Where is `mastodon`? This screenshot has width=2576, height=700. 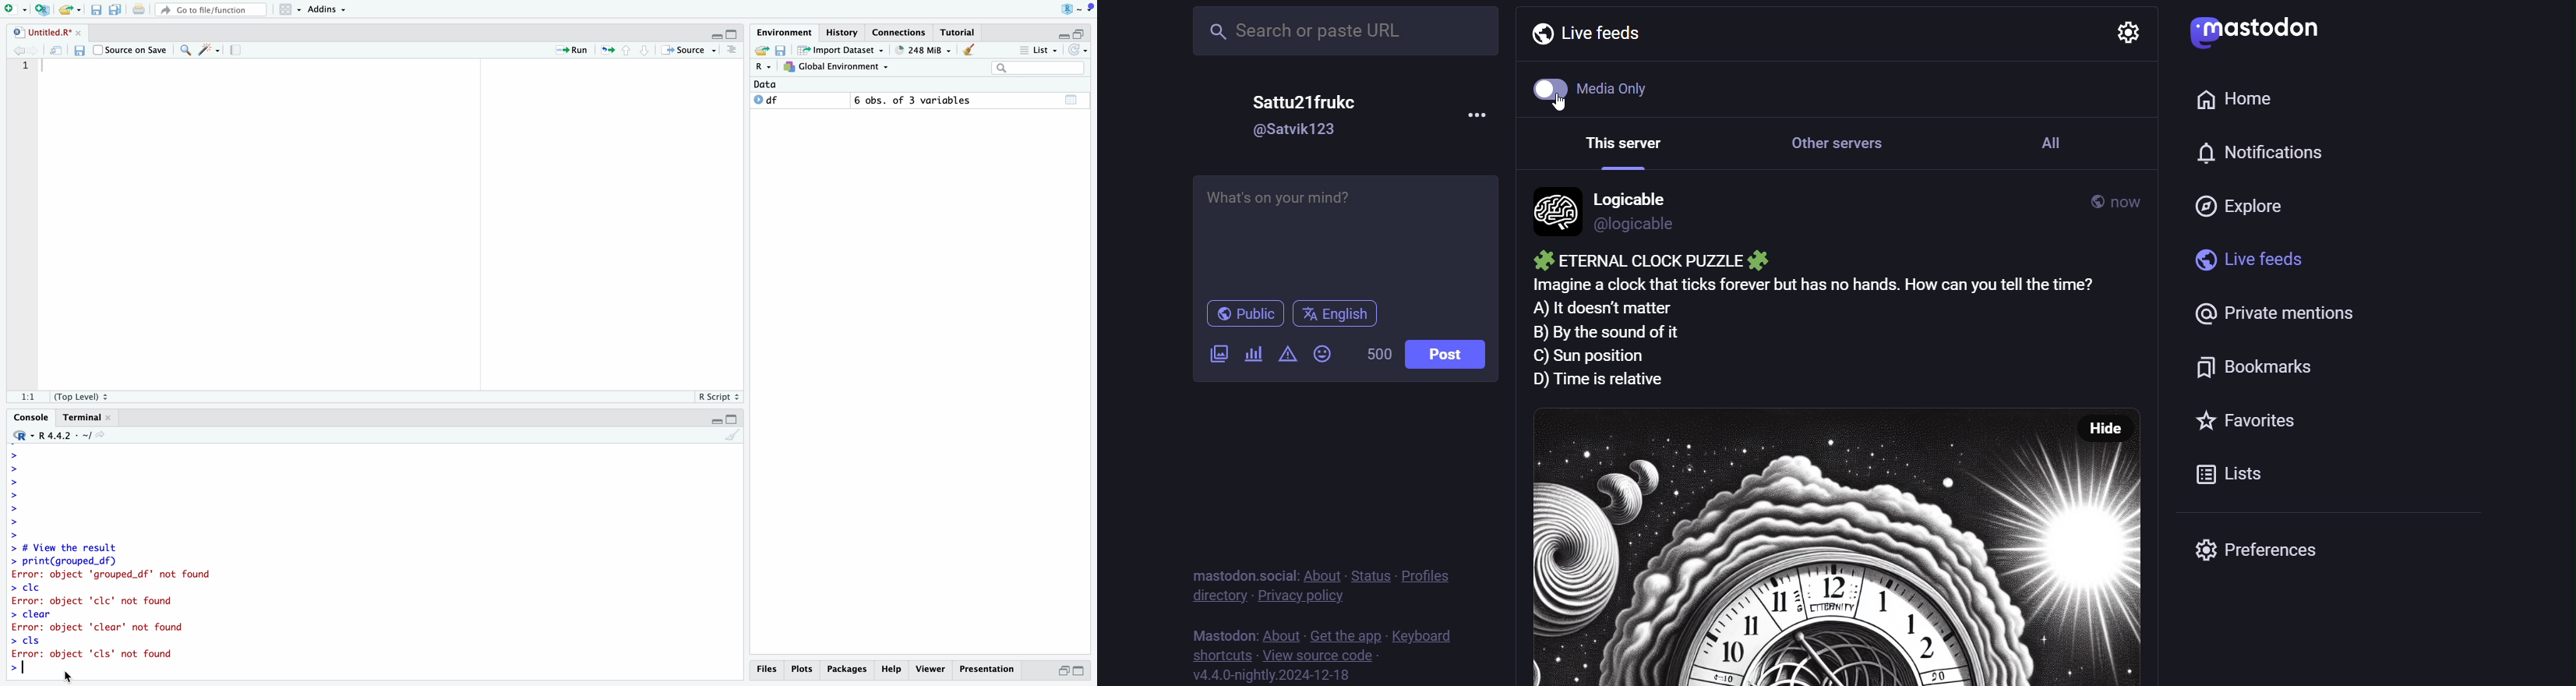 mastodon is located at coordinates (2260, 31).